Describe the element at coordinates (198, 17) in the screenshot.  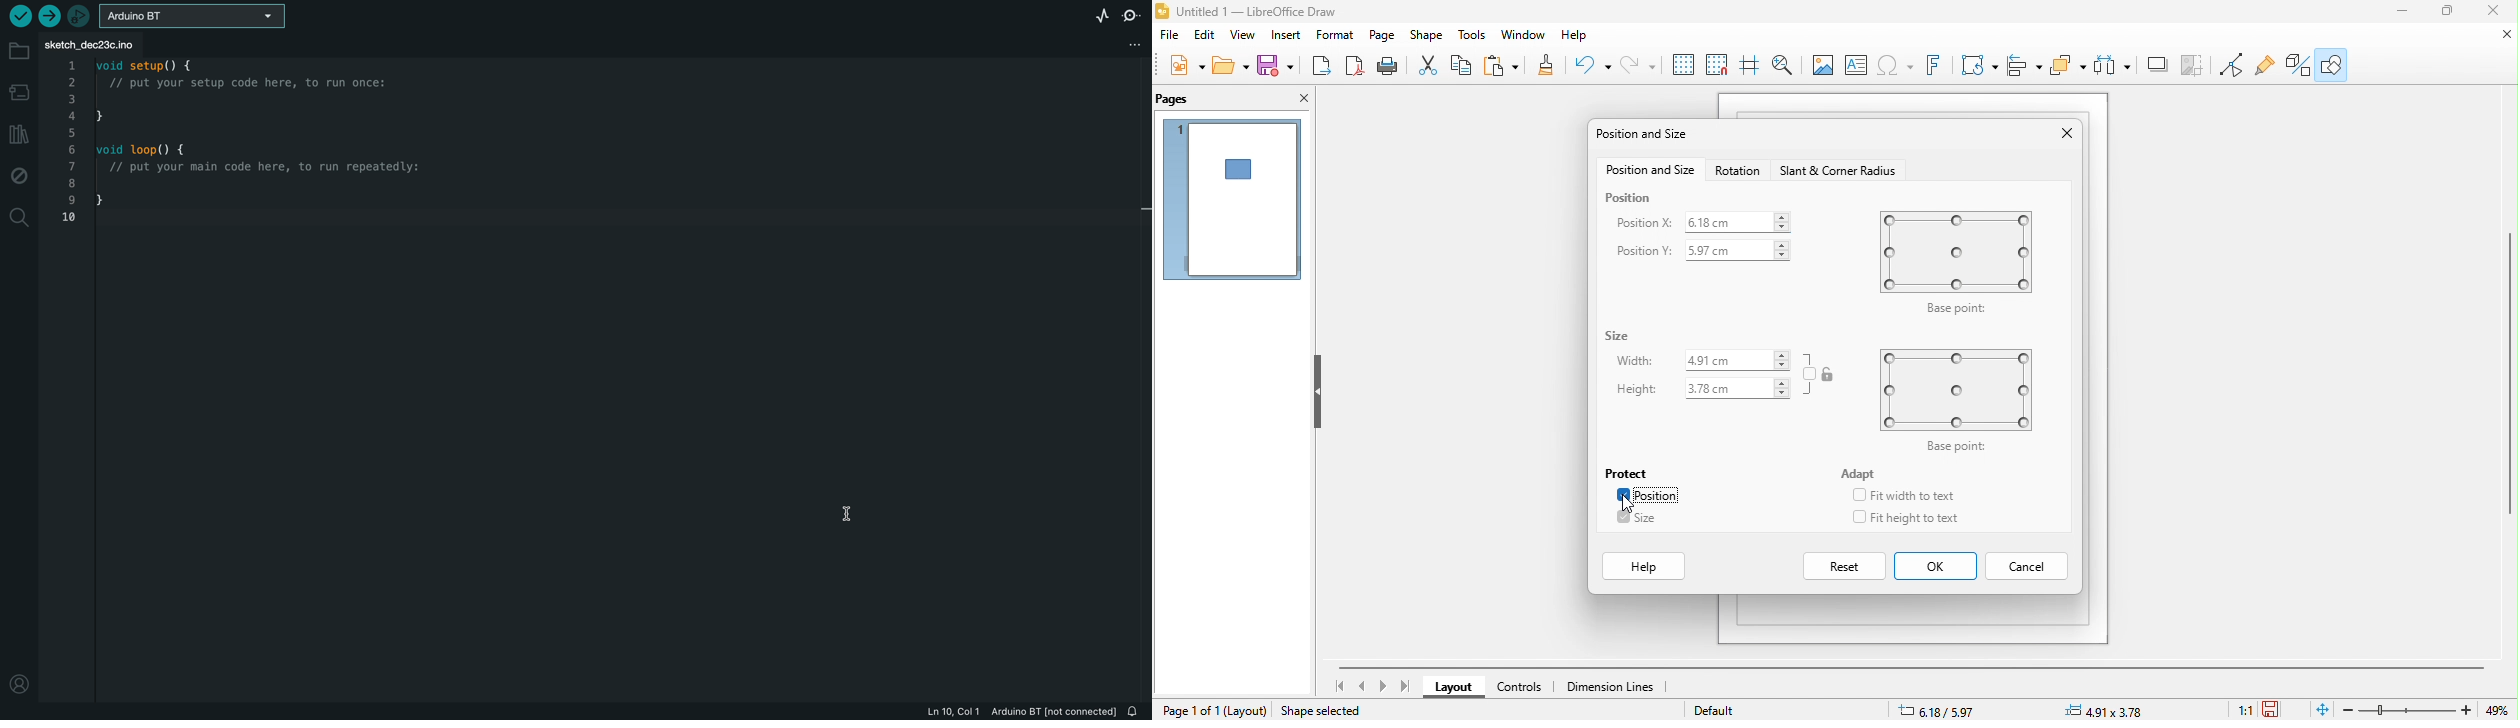
I see `board selecter` at that location.